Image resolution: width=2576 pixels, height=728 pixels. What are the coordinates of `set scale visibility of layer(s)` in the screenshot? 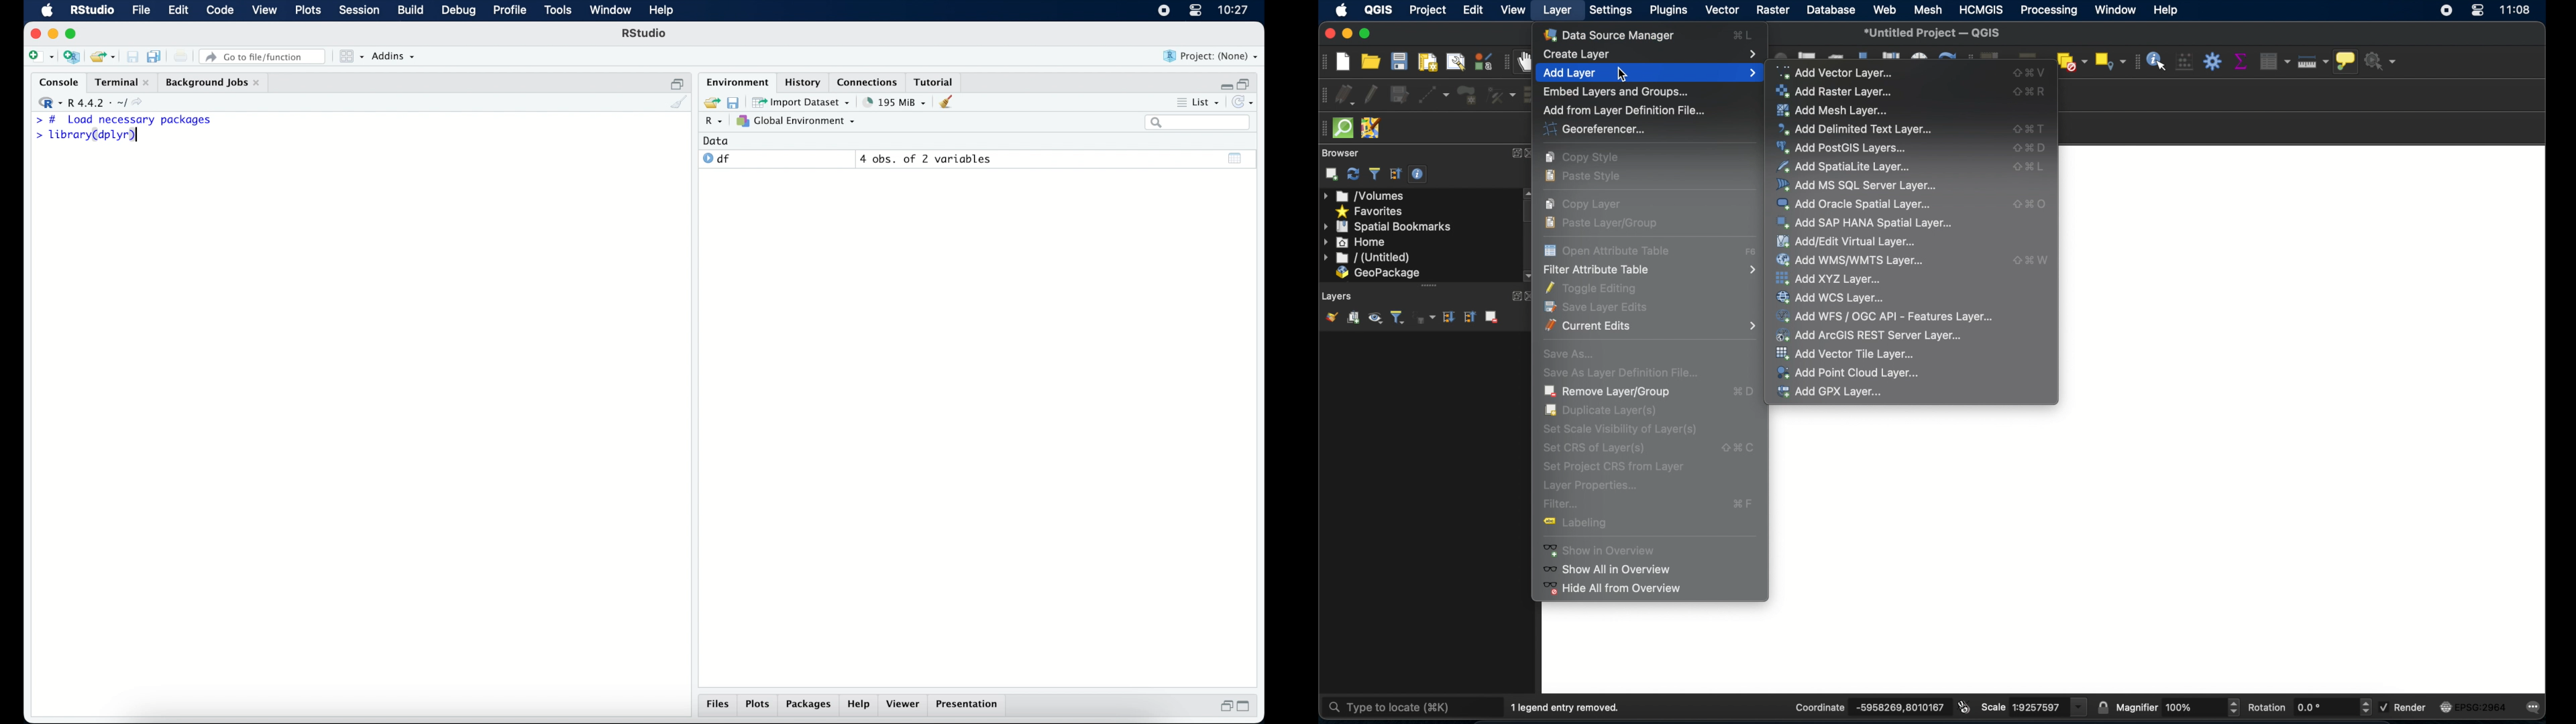 It's located at (1619, 429).